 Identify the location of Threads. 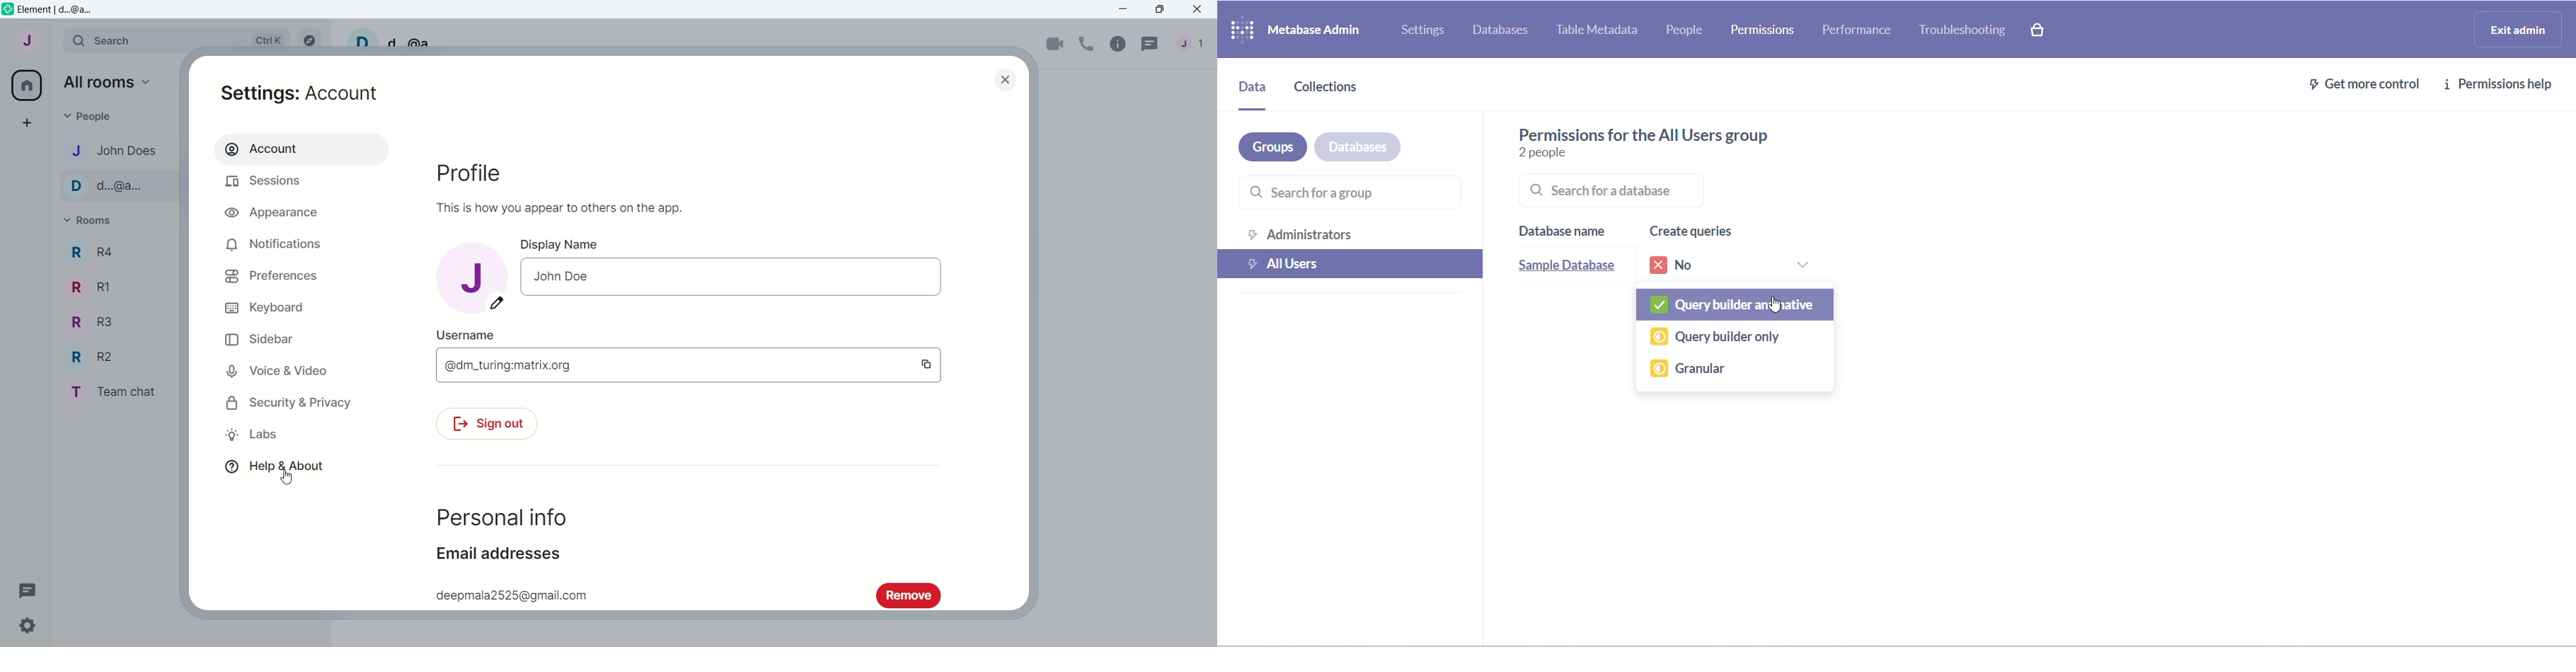
(1150, 46).